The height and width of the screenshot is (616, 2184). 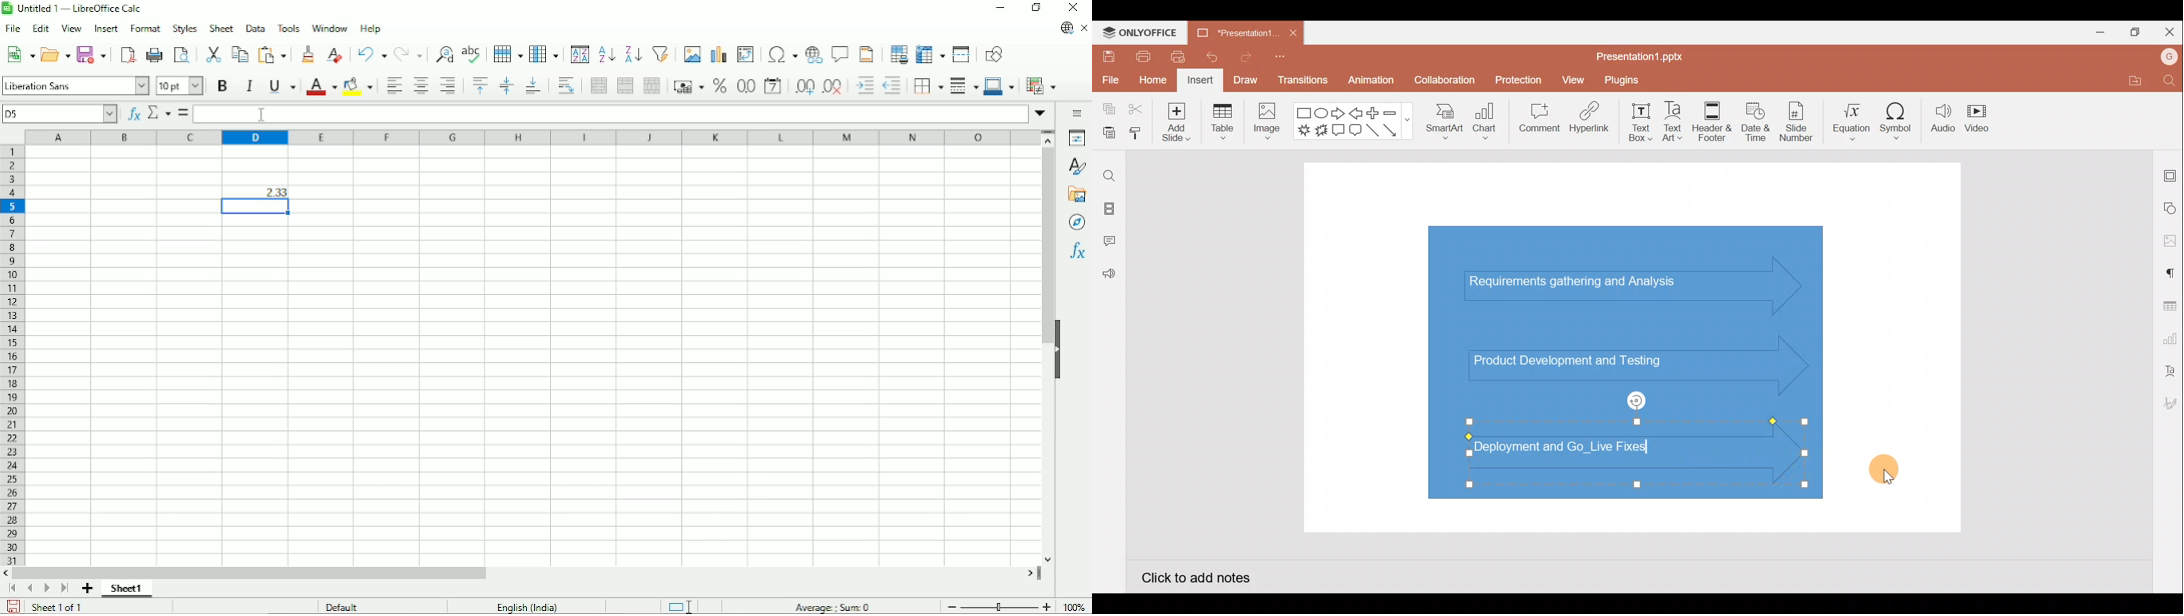 What do you see at coordinates (1305, 114) in the screenshot?
I see `Rectangle` at bounding box center [1305, 114].